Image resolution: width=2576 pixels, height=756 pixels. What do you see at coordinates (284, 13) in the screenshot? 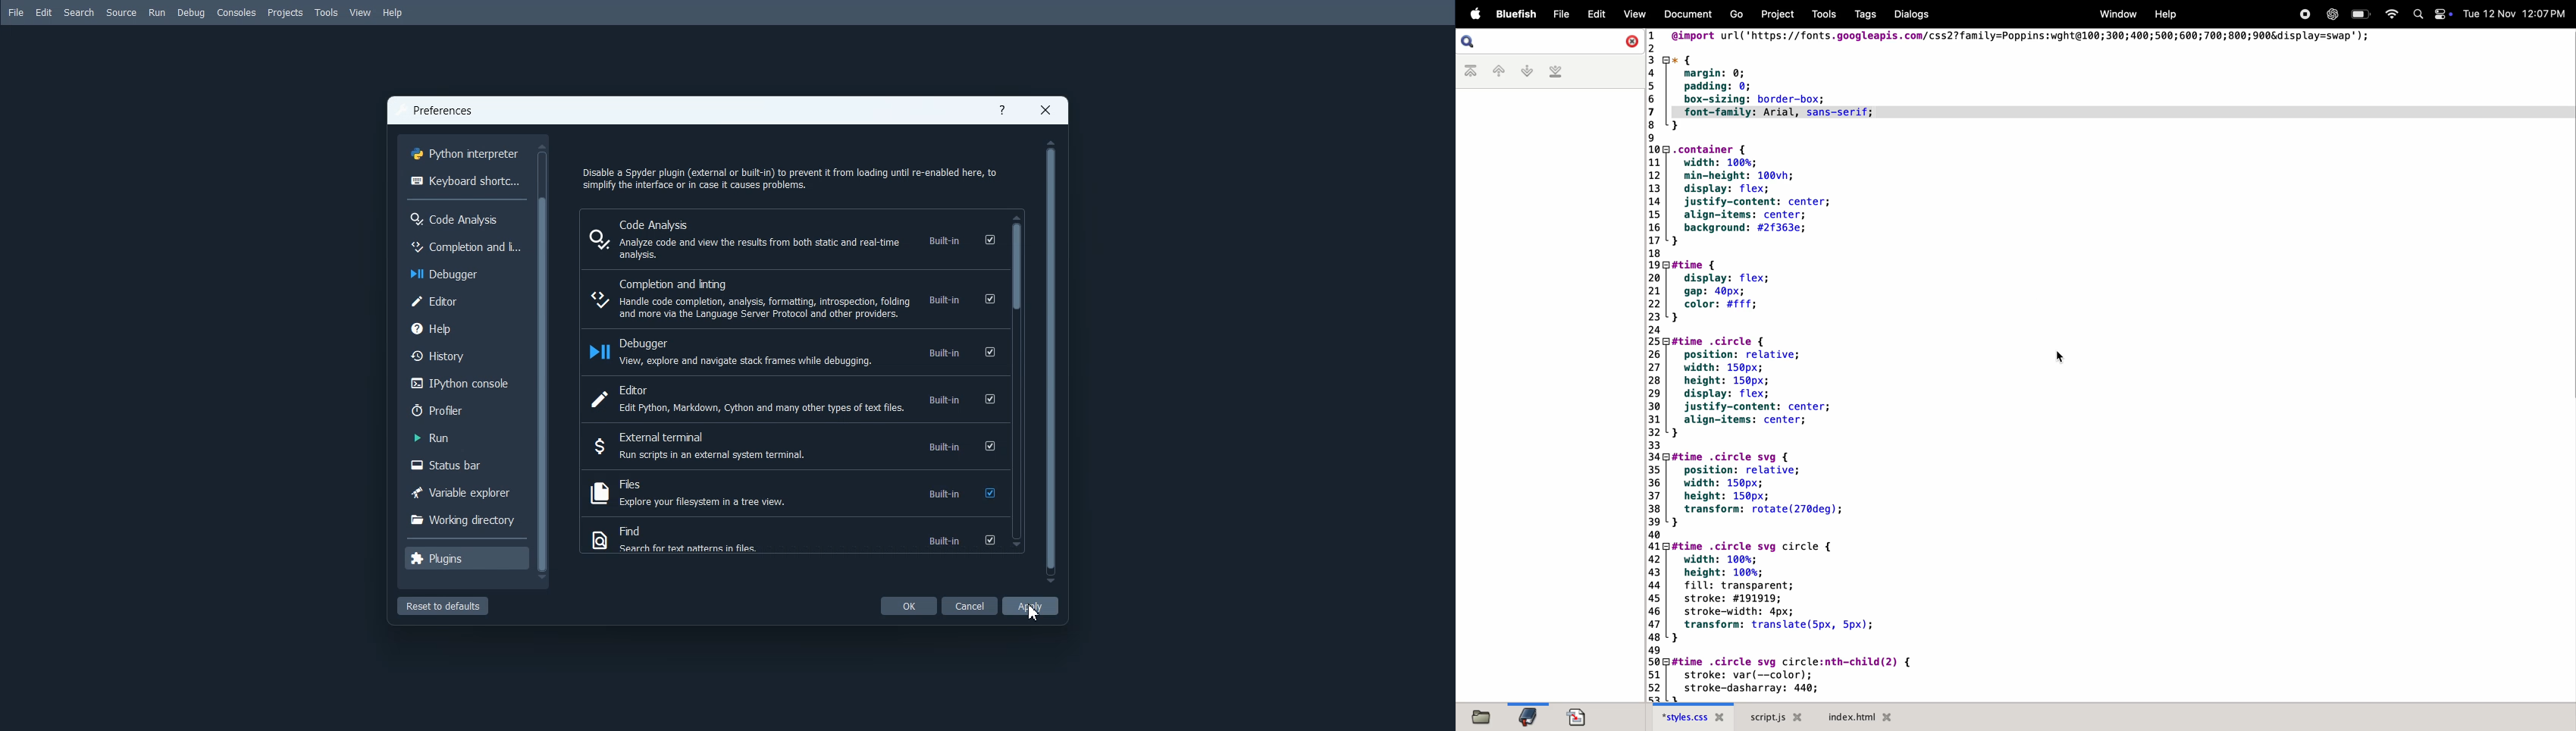
I see `Projects` at bounding box center [284, 13].